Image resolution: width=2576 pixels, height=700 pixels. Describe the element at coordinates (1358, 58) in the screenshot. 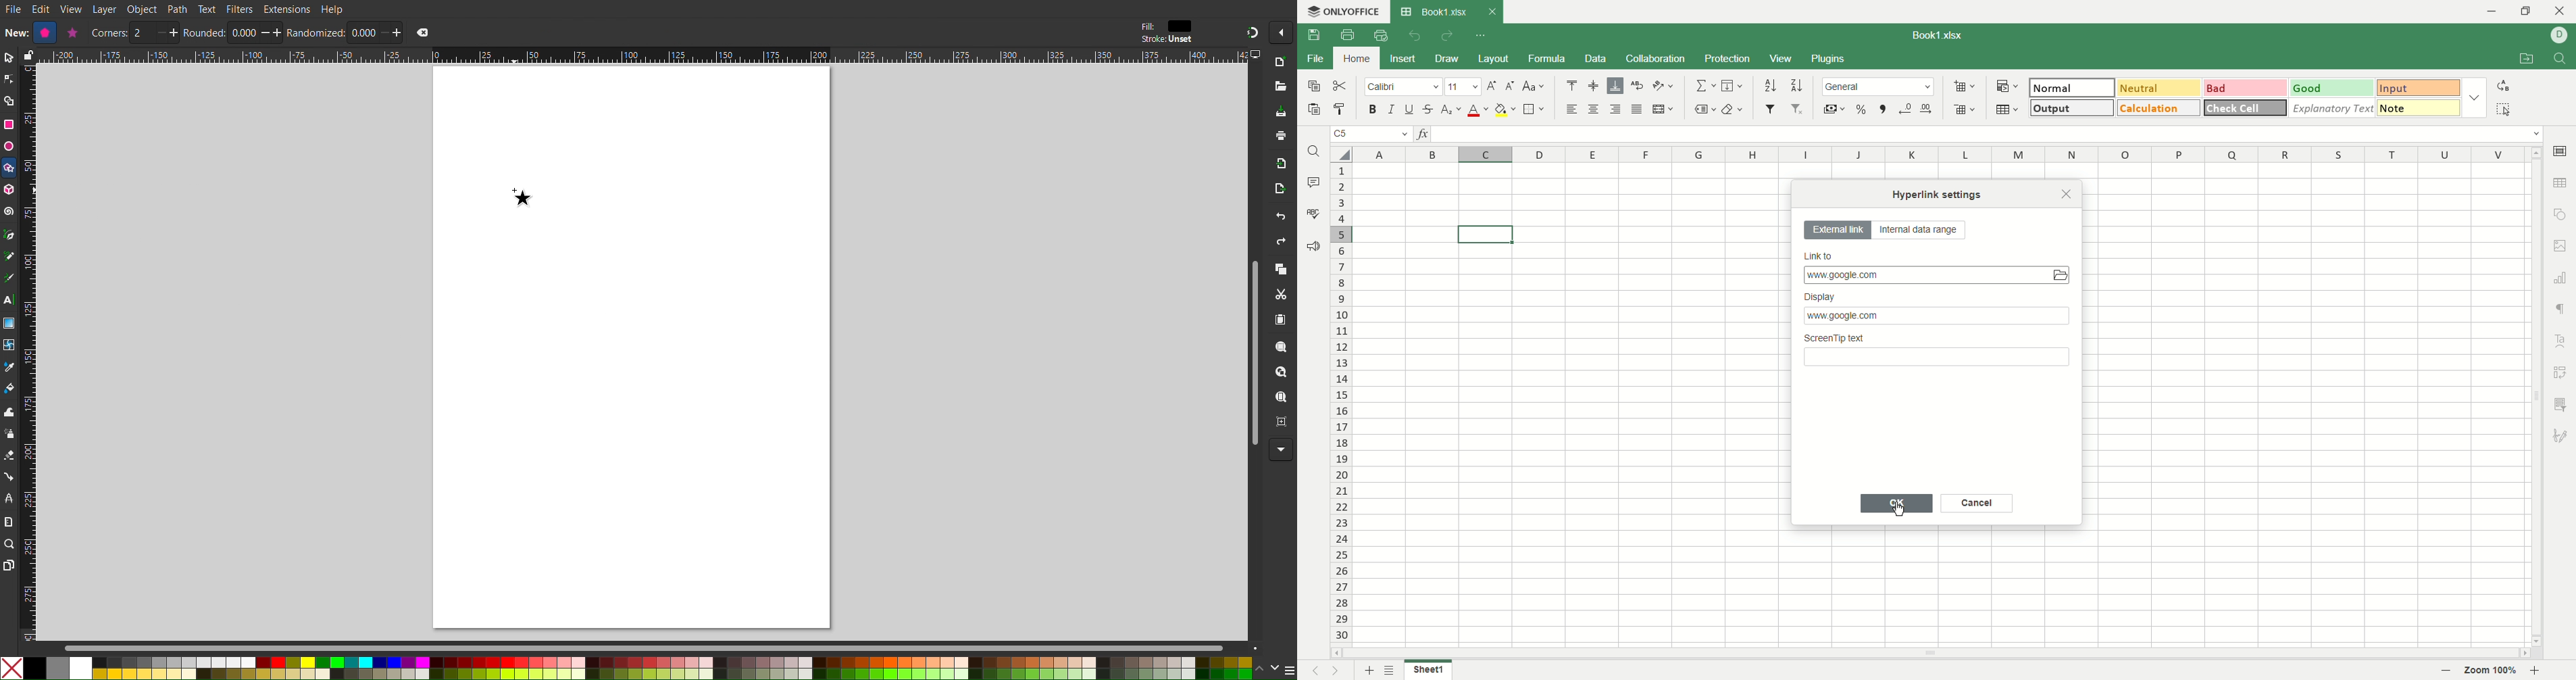

I see `home` at that location.